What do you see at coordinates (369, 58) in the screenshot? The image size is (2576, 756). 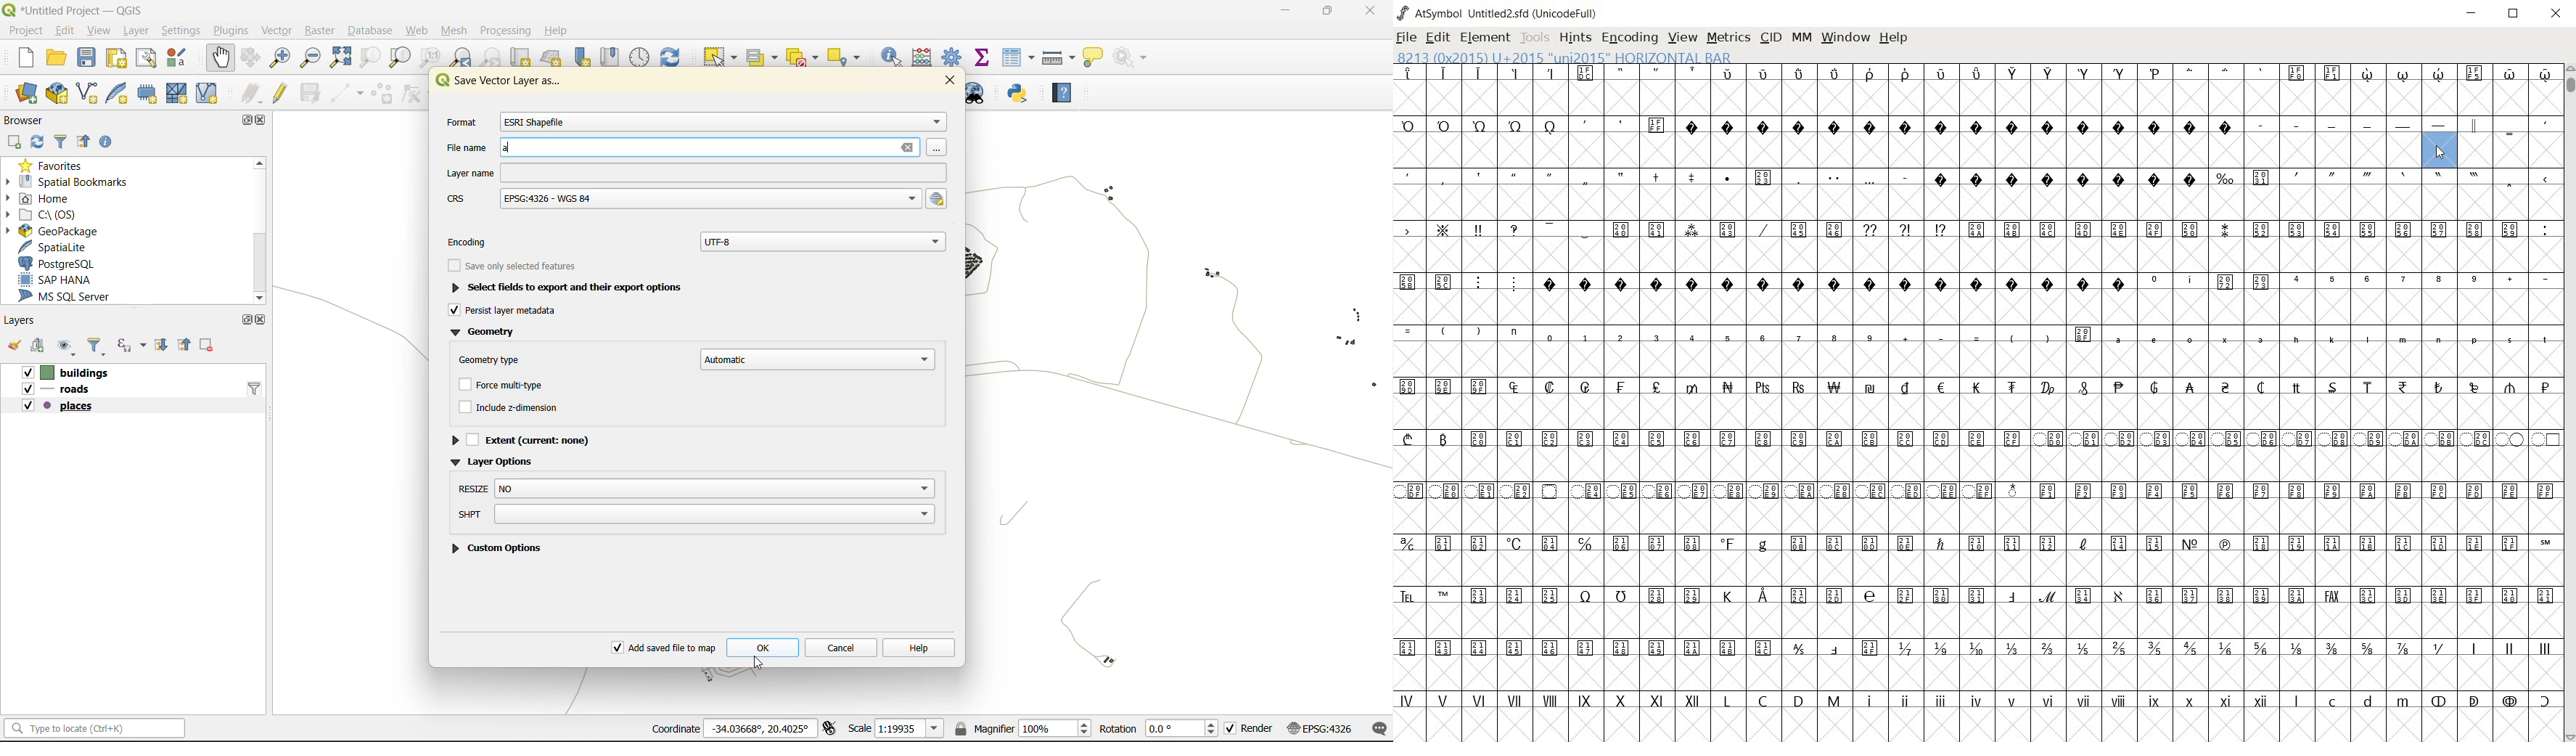 I see `zoom selection` at bounding box center [369, 58].